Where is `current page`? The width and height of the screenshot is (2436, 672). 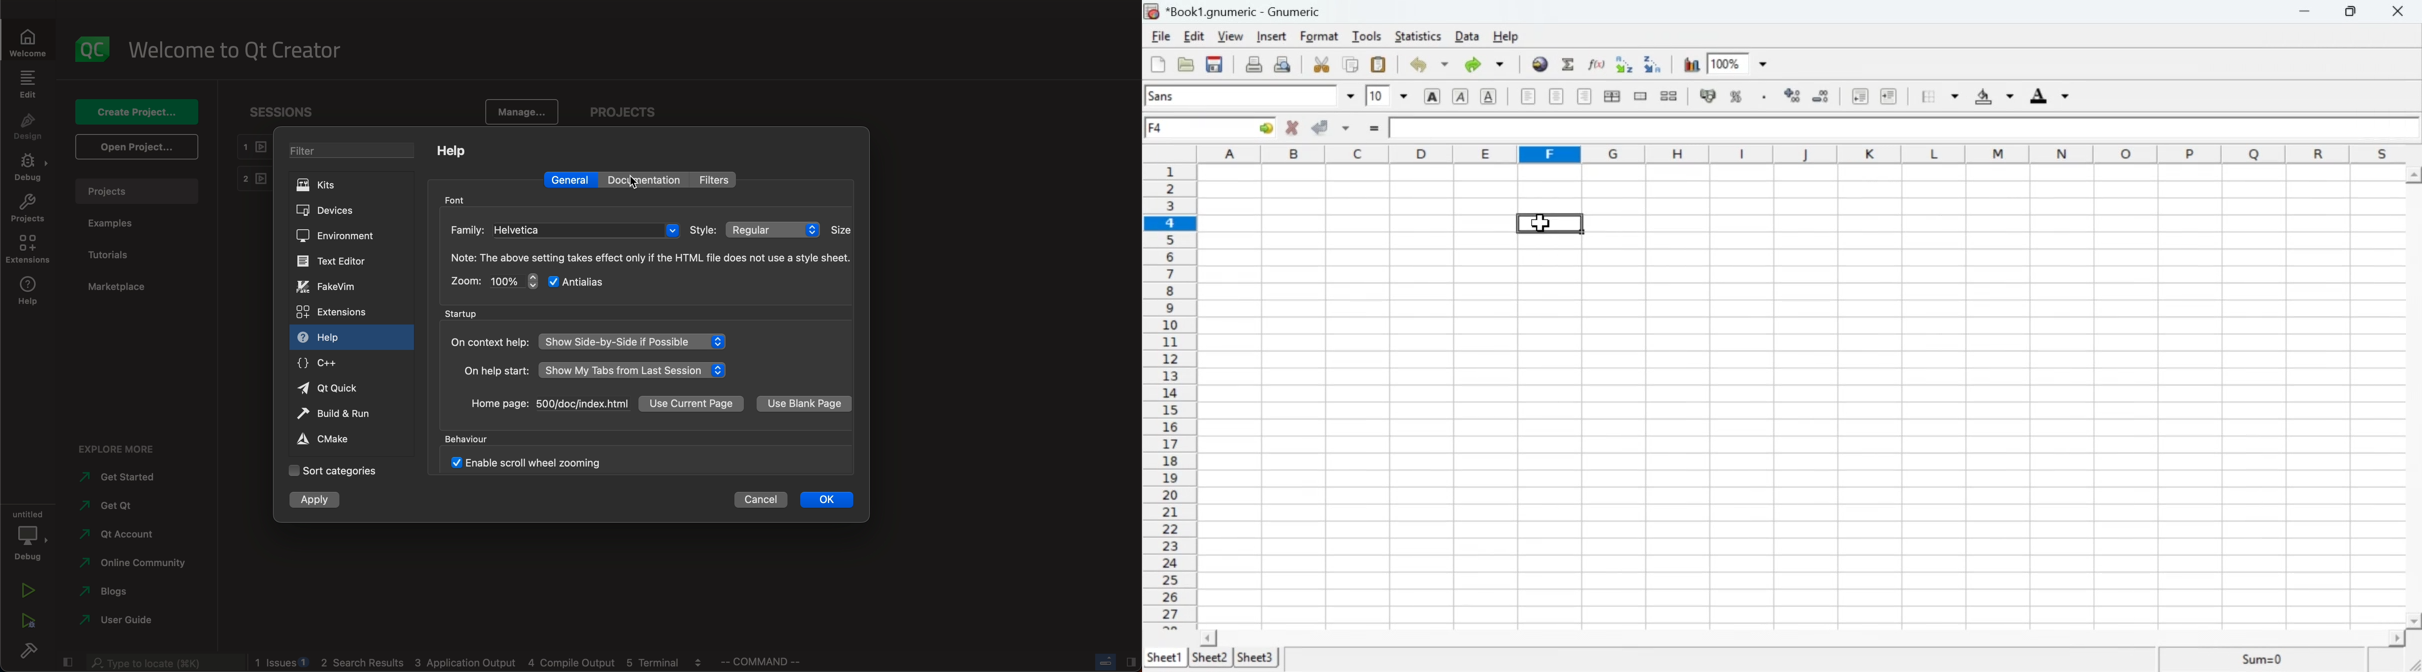
current page is located at coordinates (695, 403).